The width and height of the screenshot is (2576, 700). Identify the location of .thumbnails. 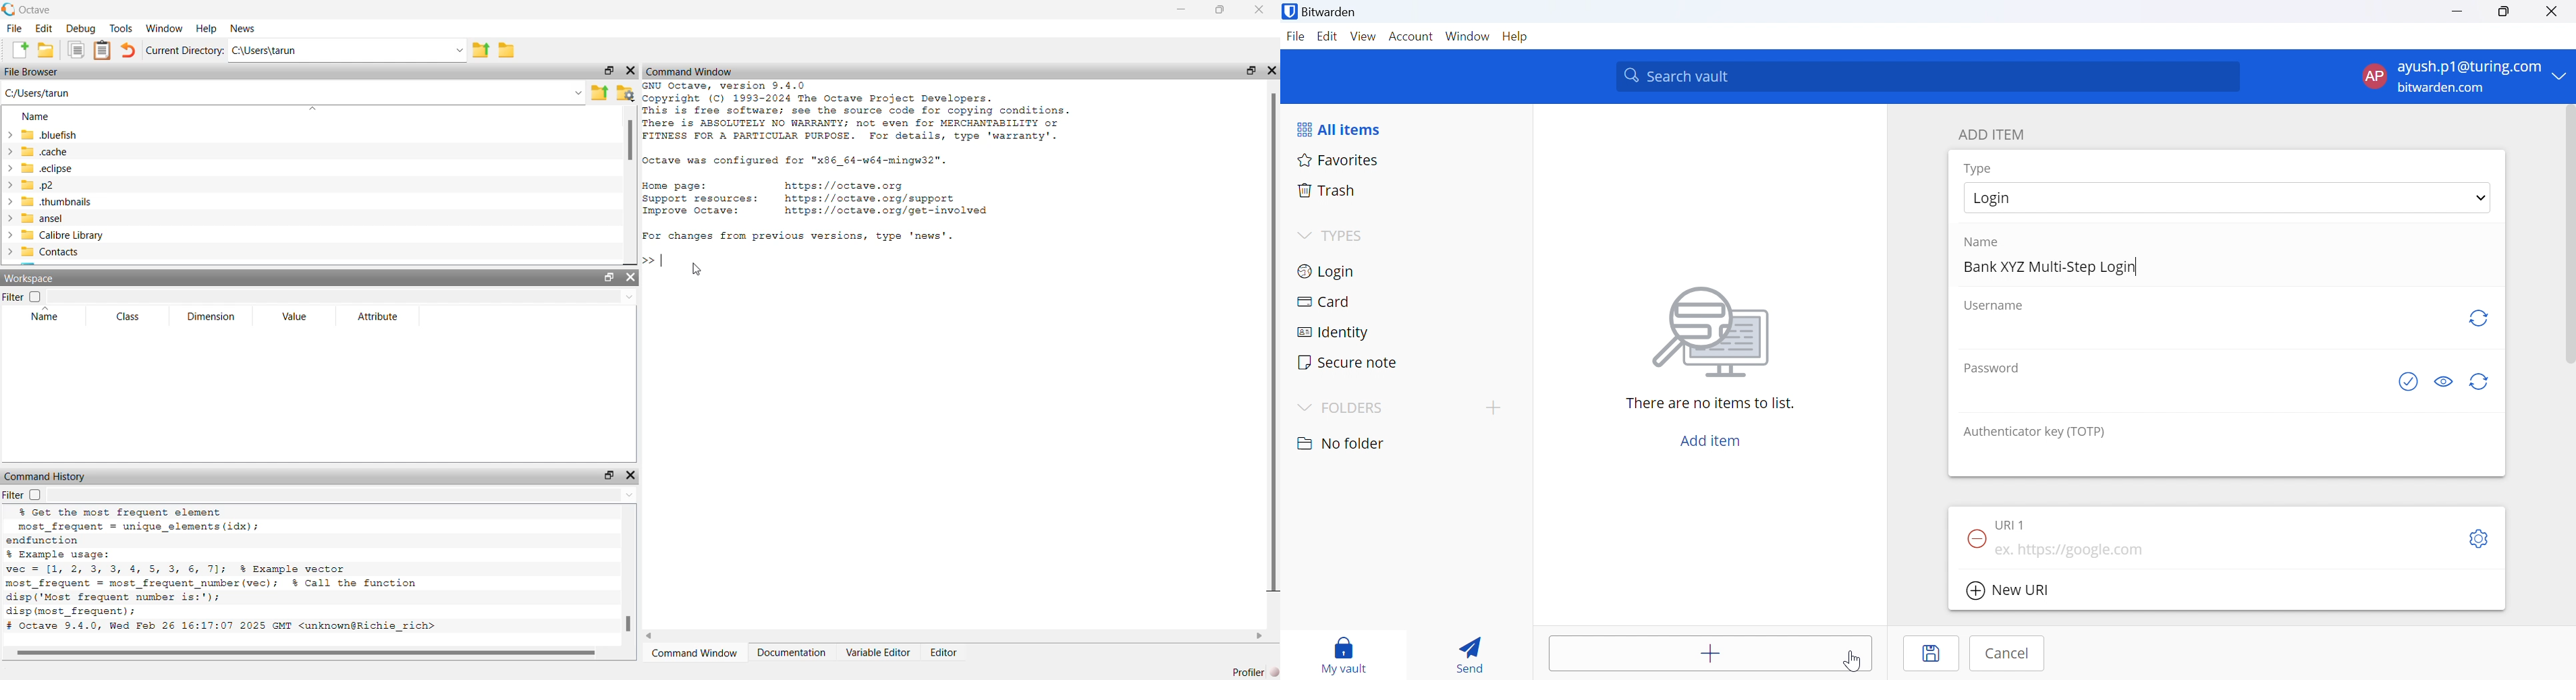
(58, 202).